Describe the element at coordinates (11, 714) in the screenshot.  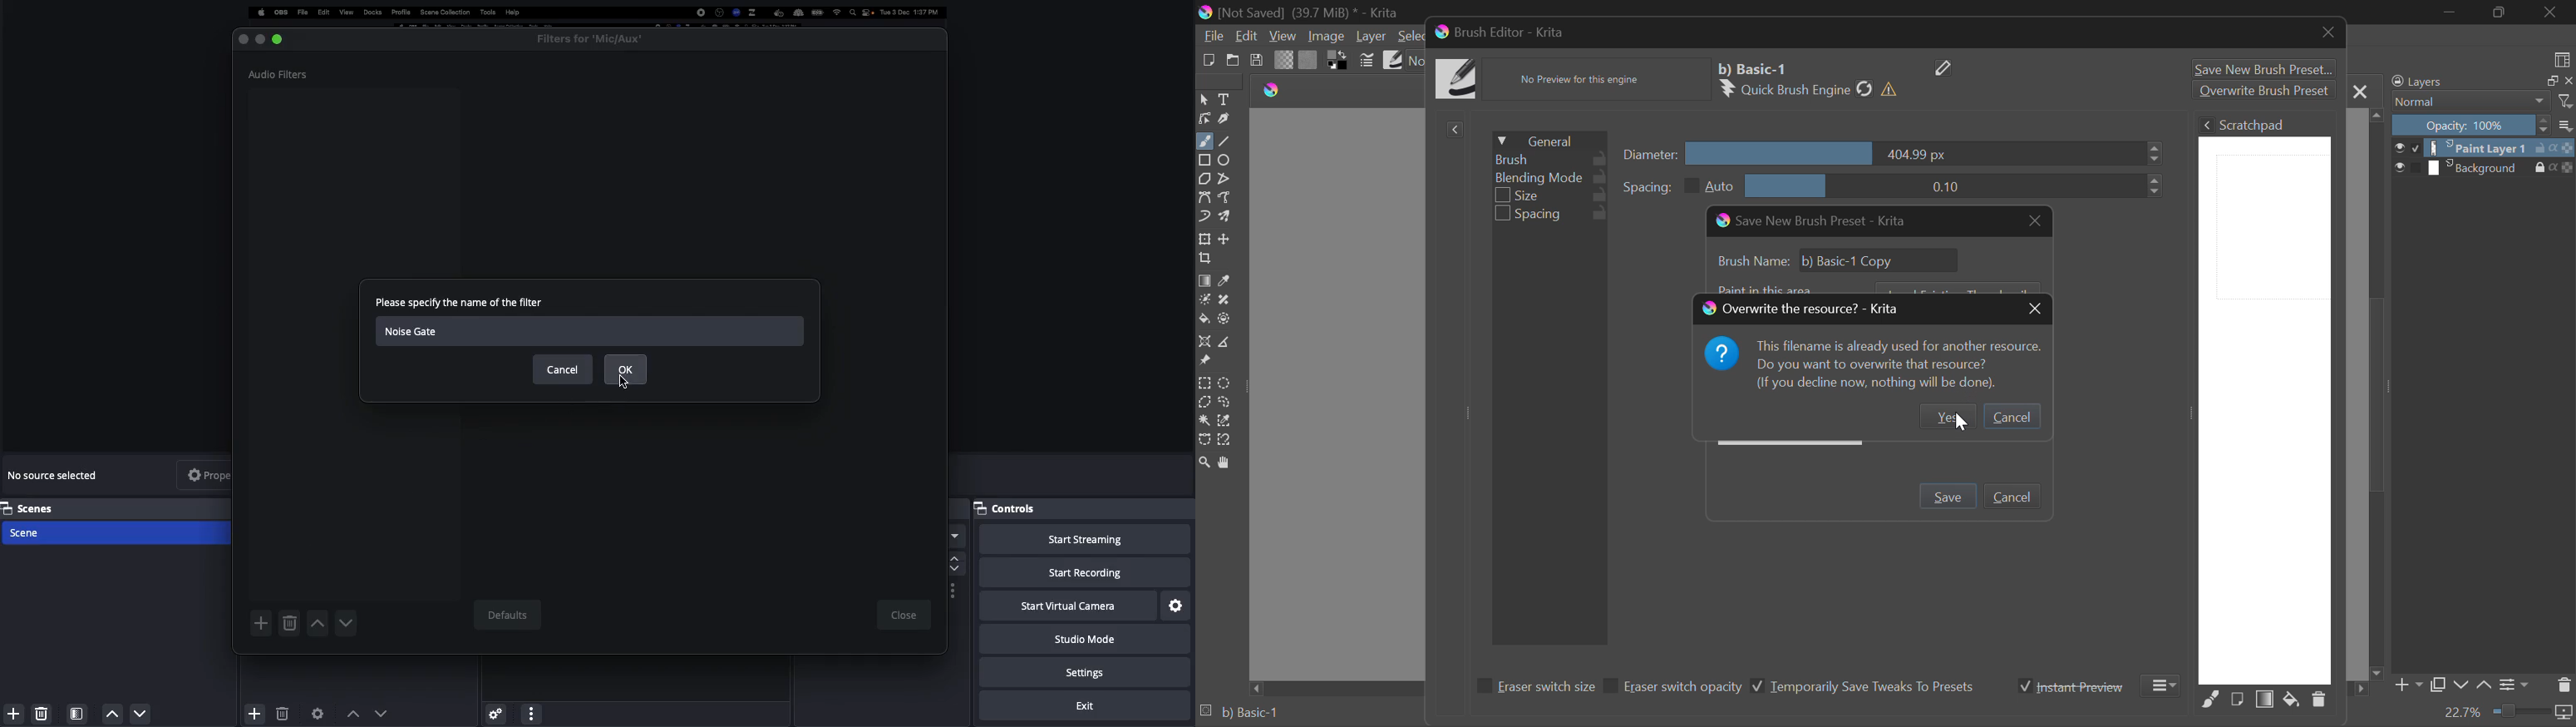
I see `Add` at that location.